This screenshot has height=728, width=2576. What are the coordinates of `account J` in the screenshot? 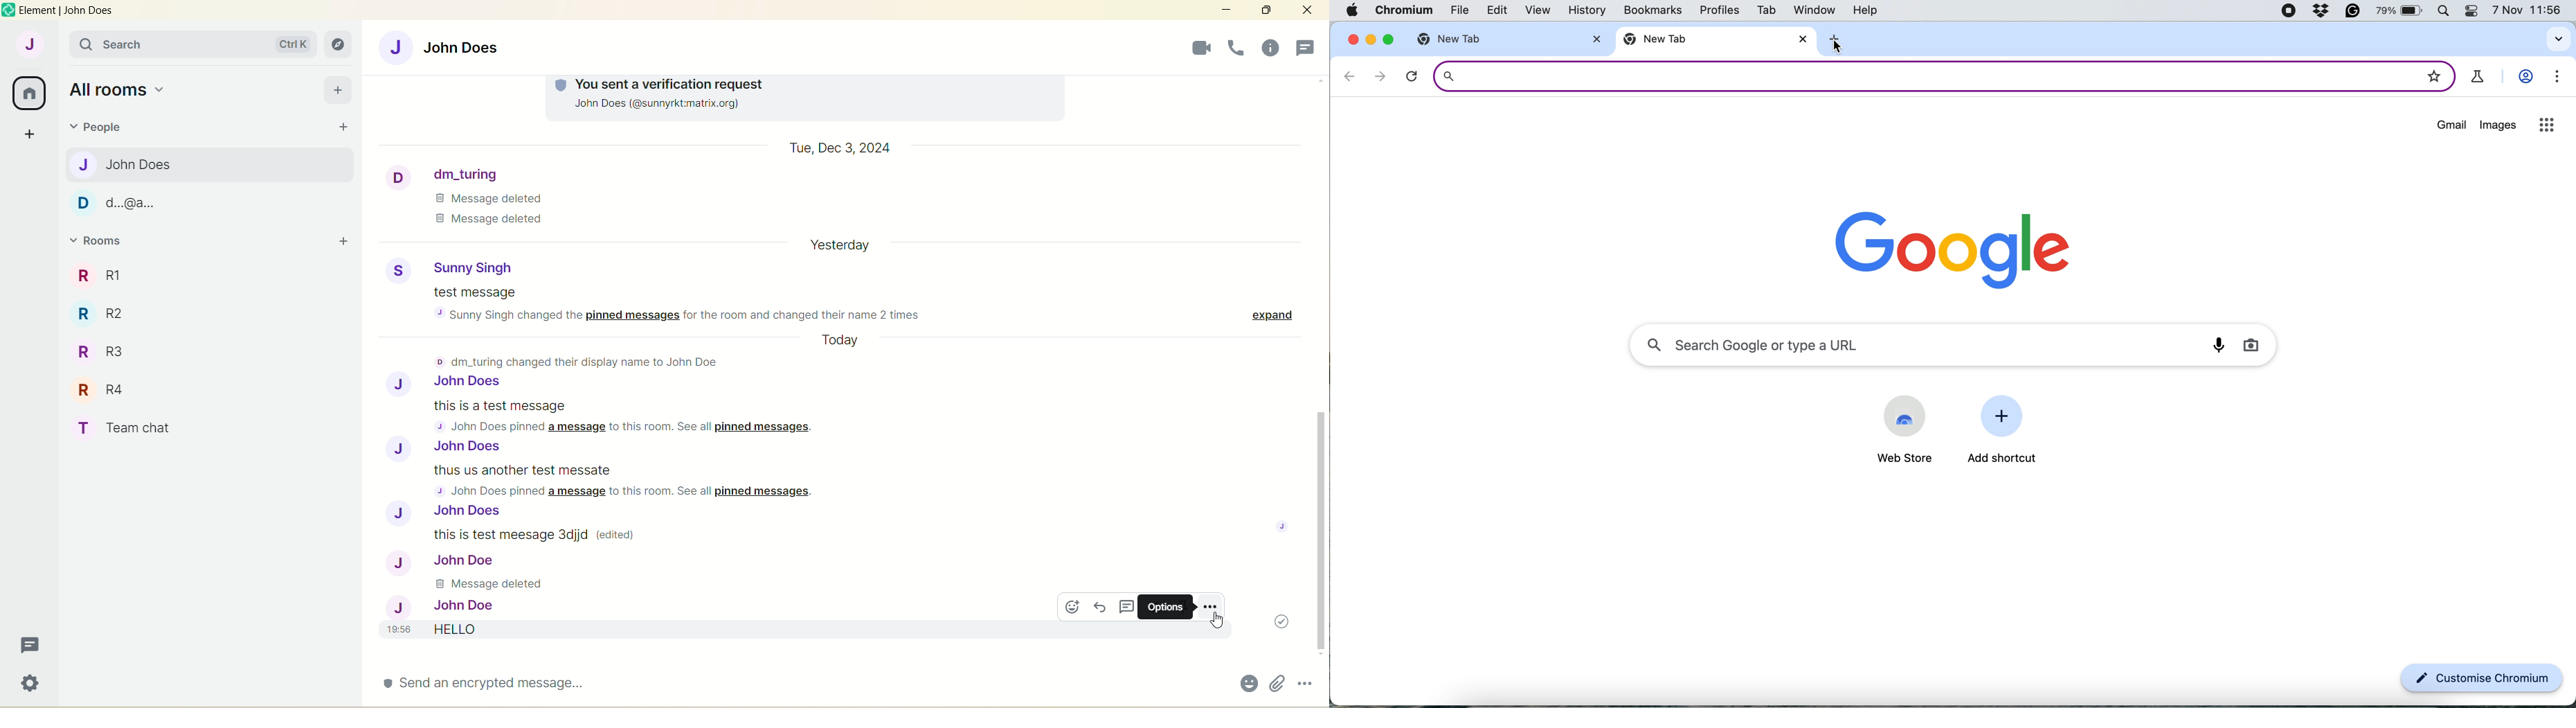 It's located at (27, 45).